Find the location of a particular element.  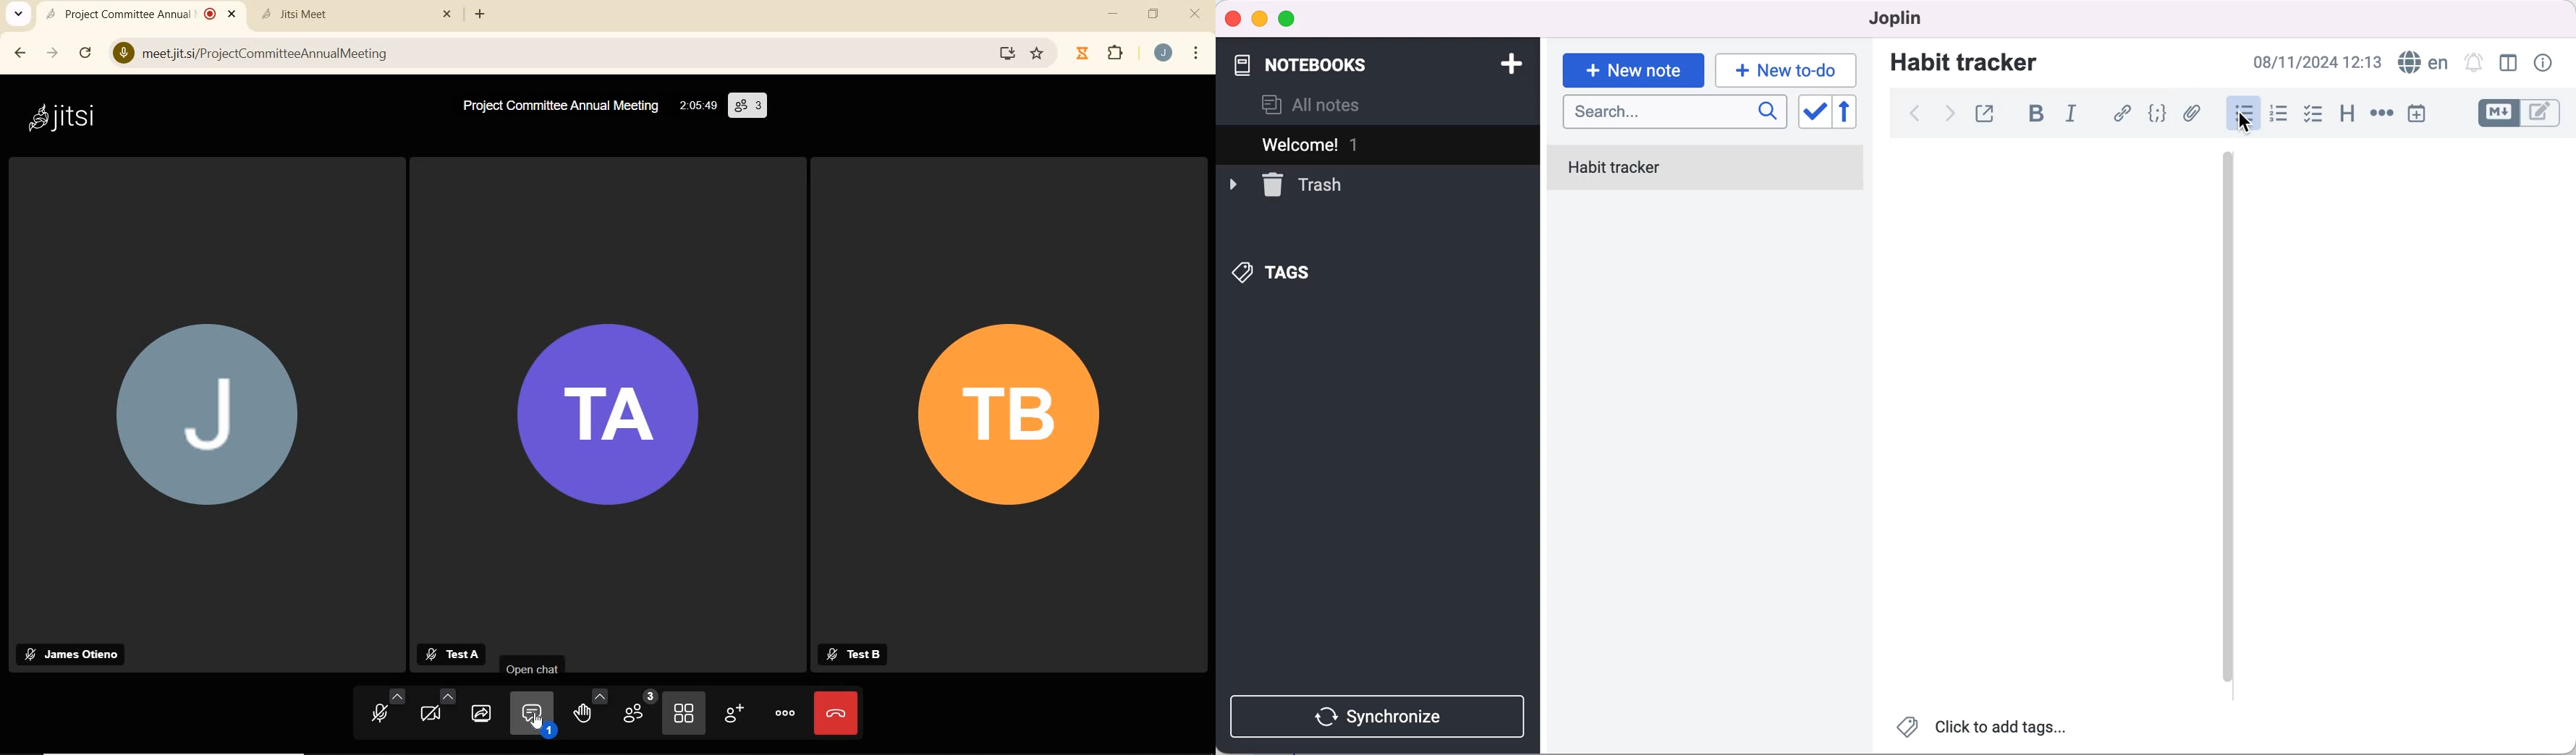

TA is located at coordinates (606, 416).